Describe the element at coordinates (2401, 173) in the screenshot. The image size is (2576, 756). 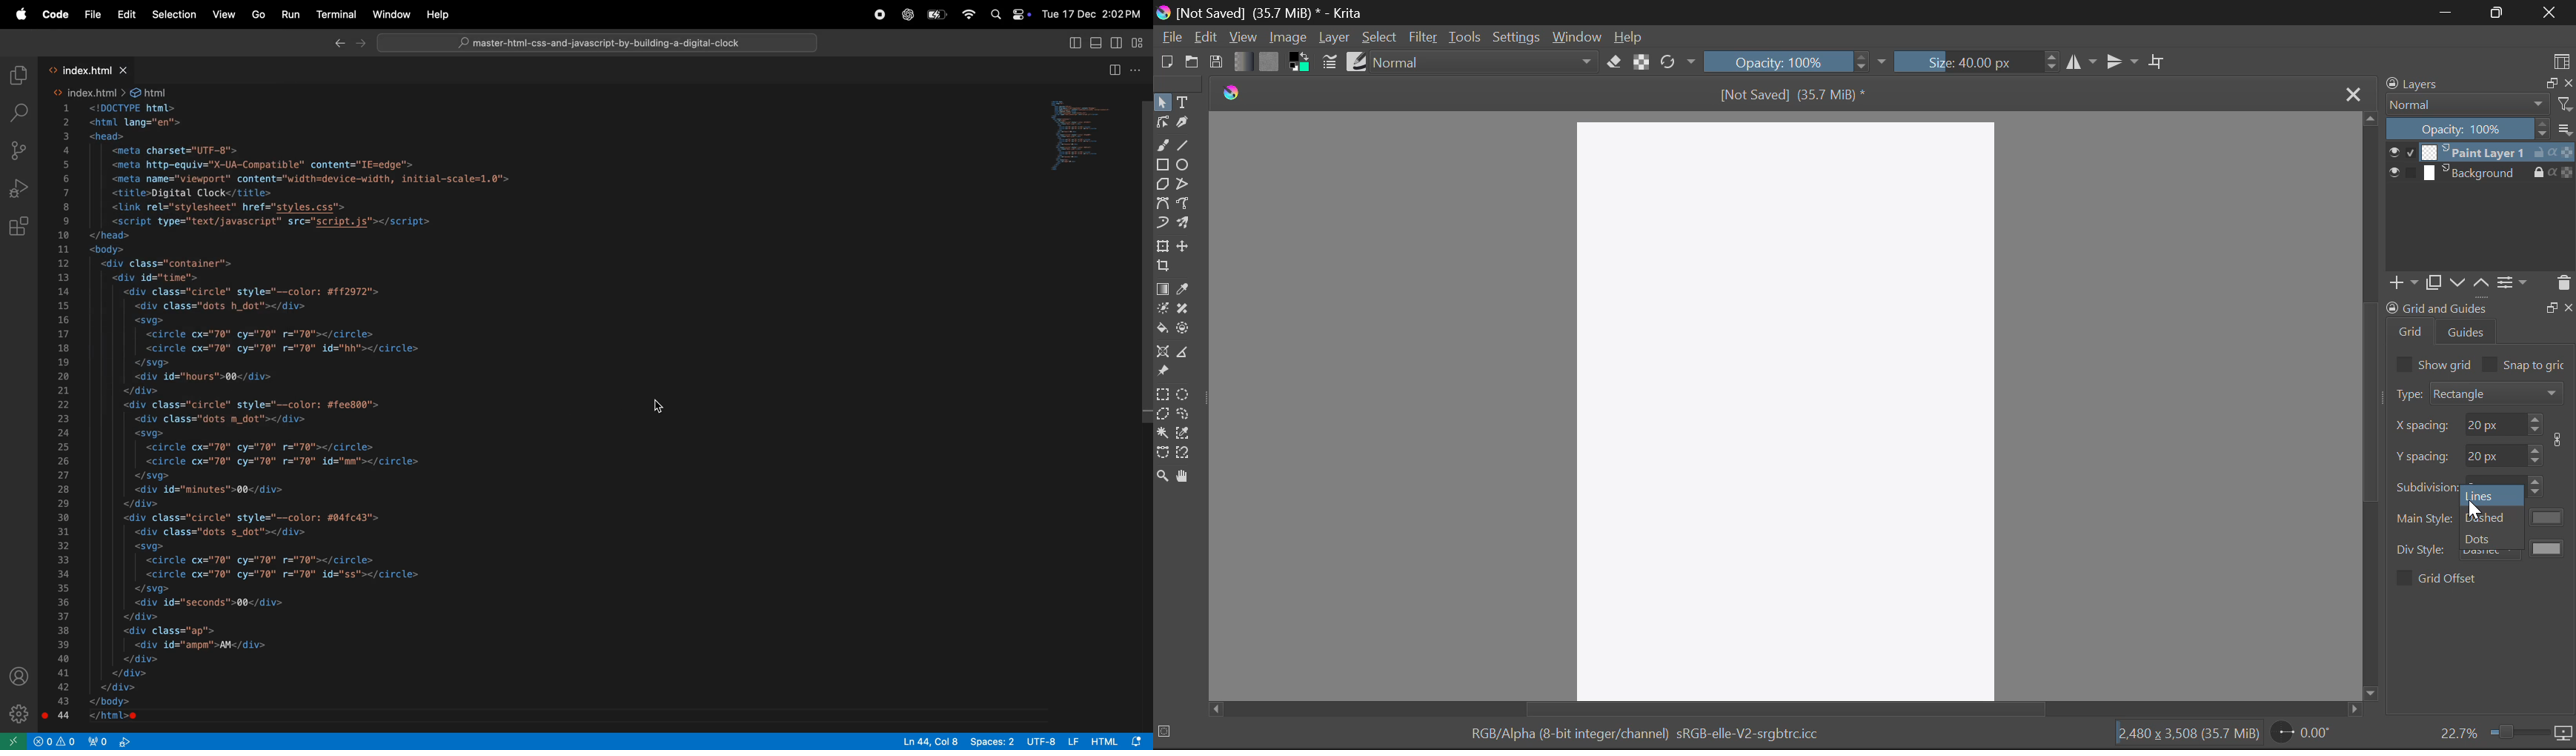
I see `show/hide` at that location.